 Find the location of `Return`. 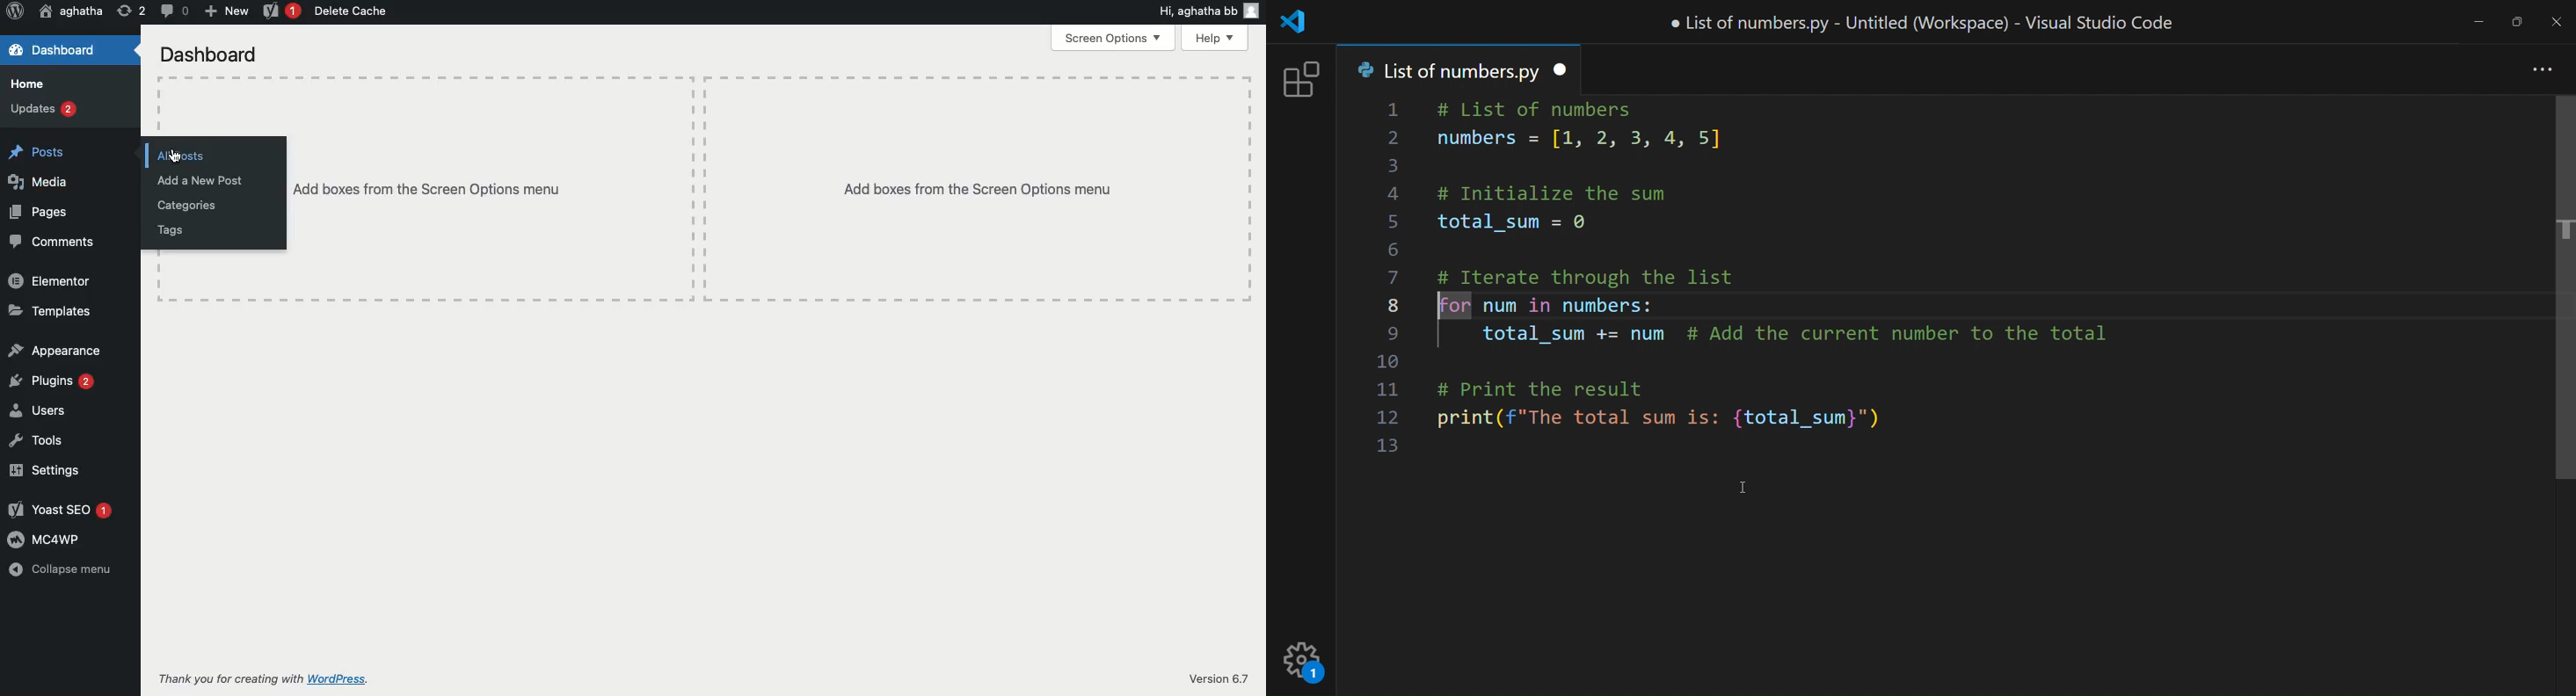

Return is located at coordinates (129, 11).